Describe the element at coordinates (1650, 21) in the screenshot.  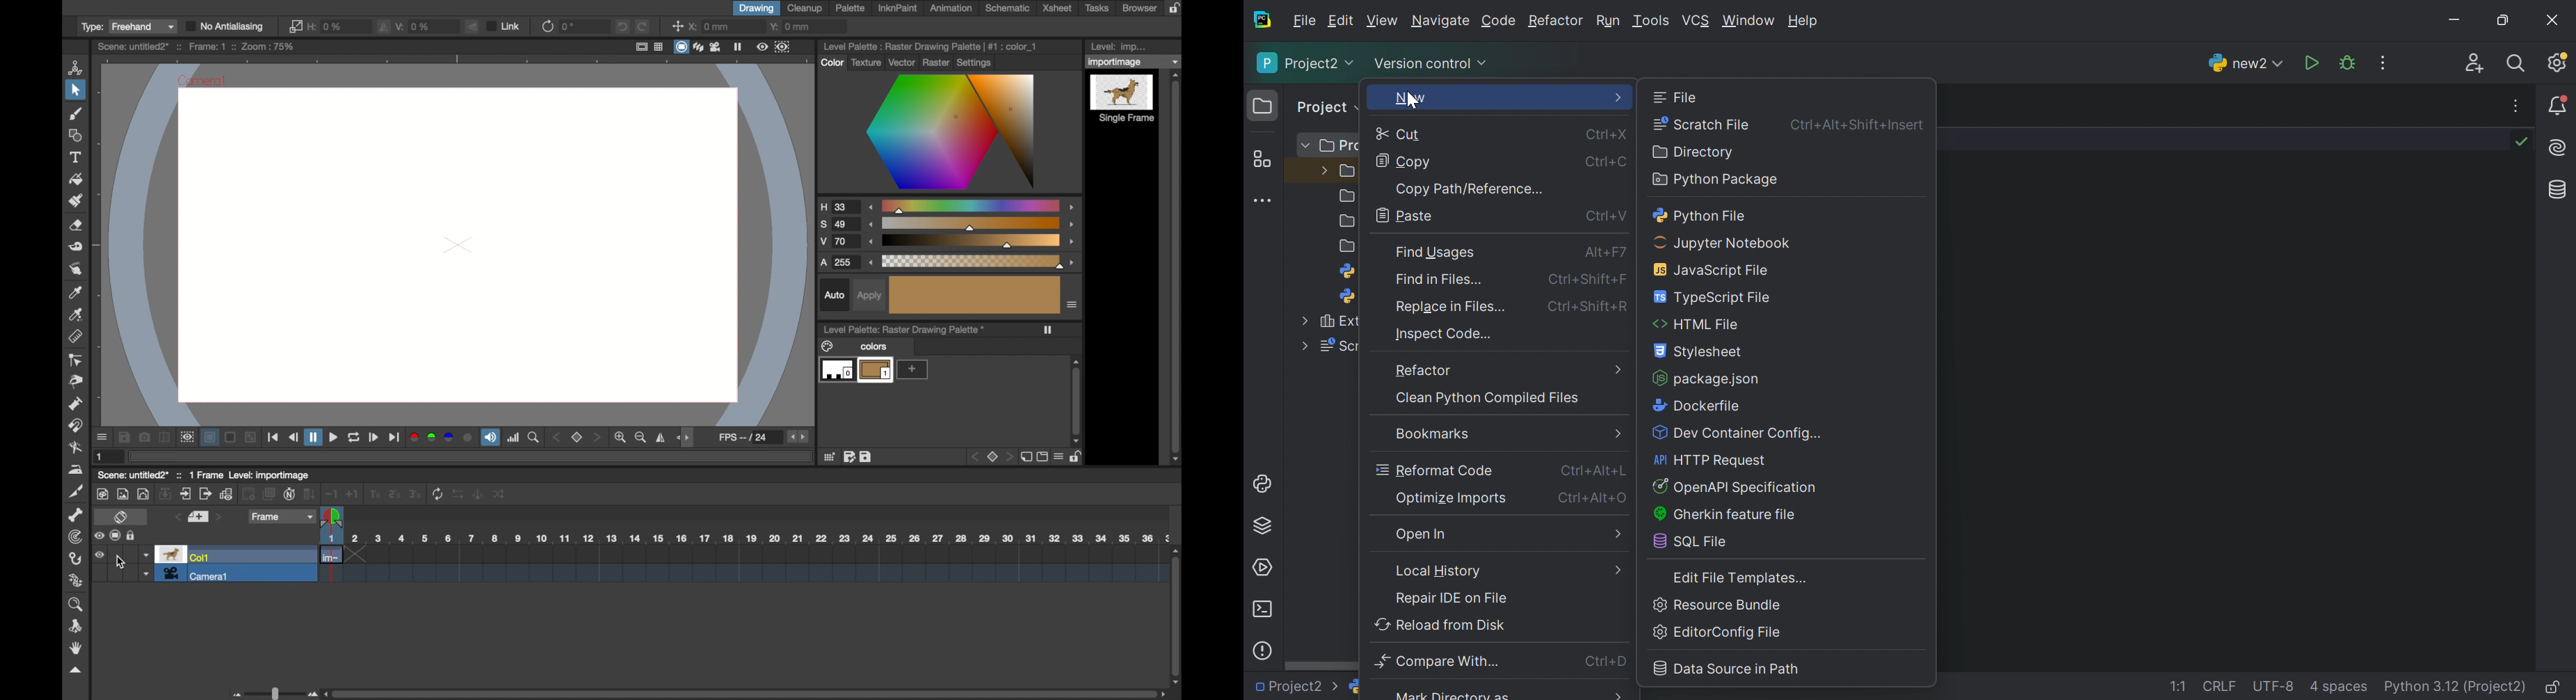
I see `Tools` at that location.